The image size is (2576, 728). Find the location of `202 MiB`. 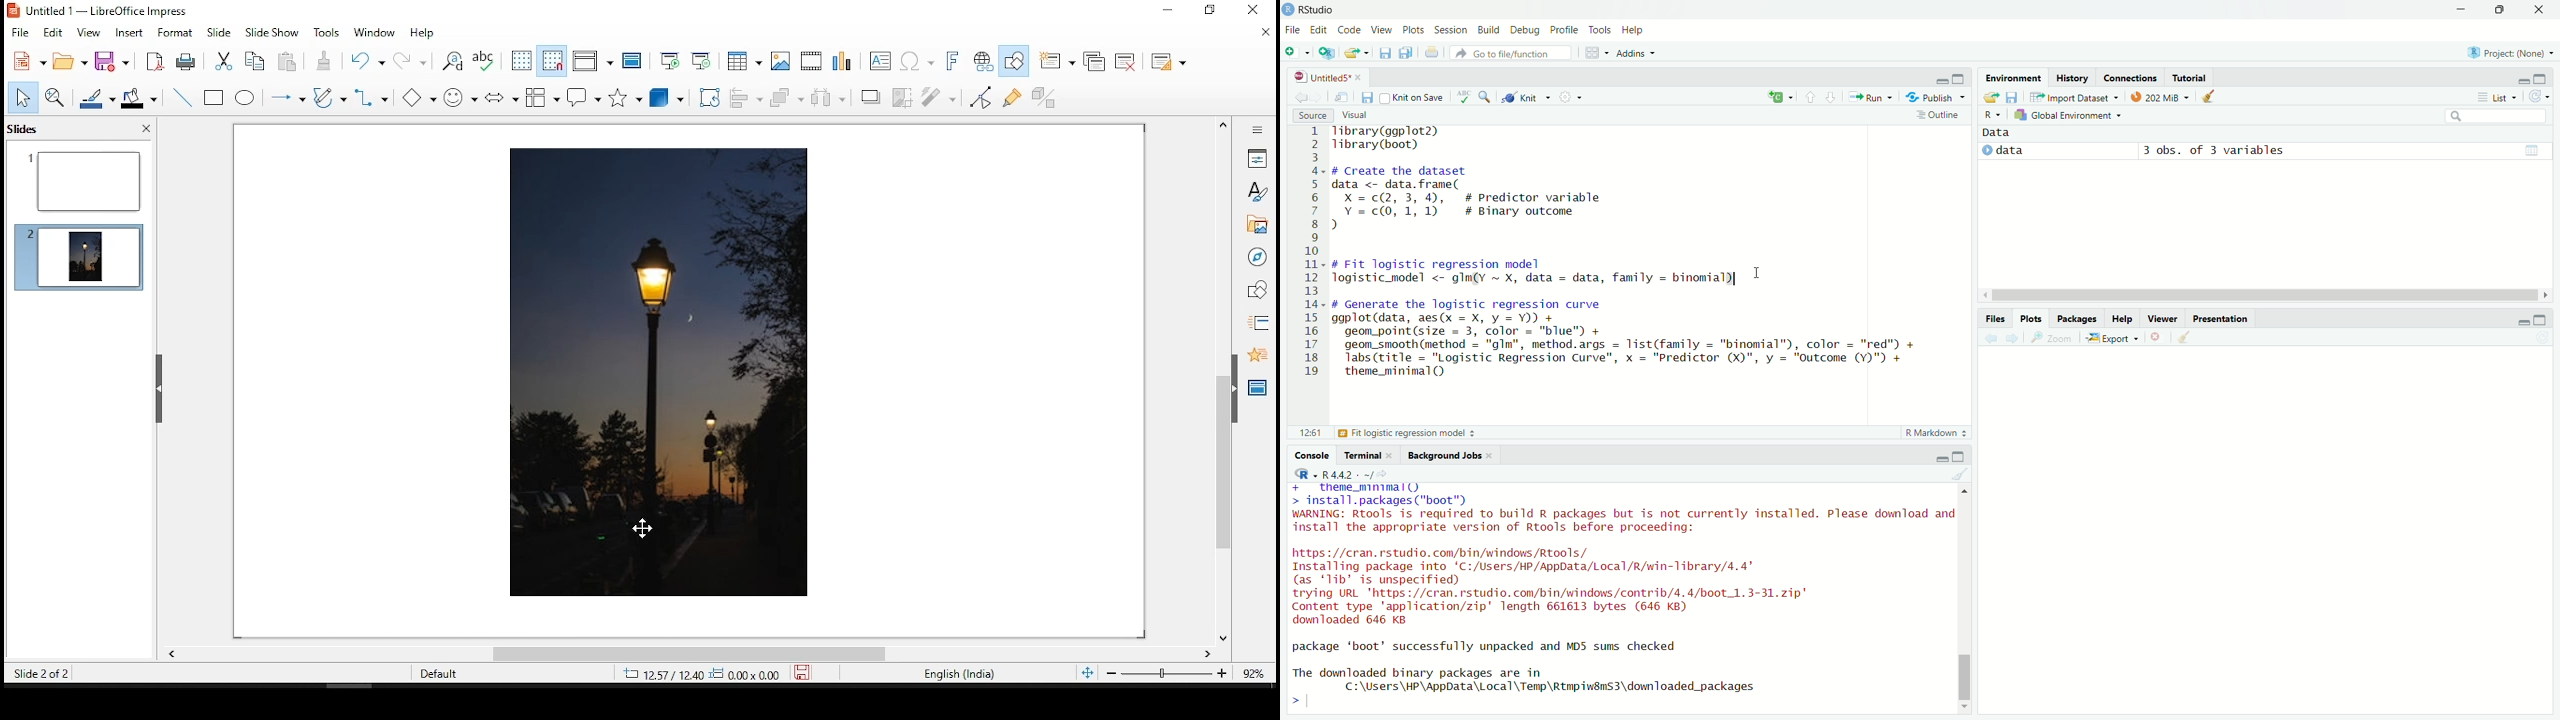

202 MiB is located at coordinates (2160, 95).